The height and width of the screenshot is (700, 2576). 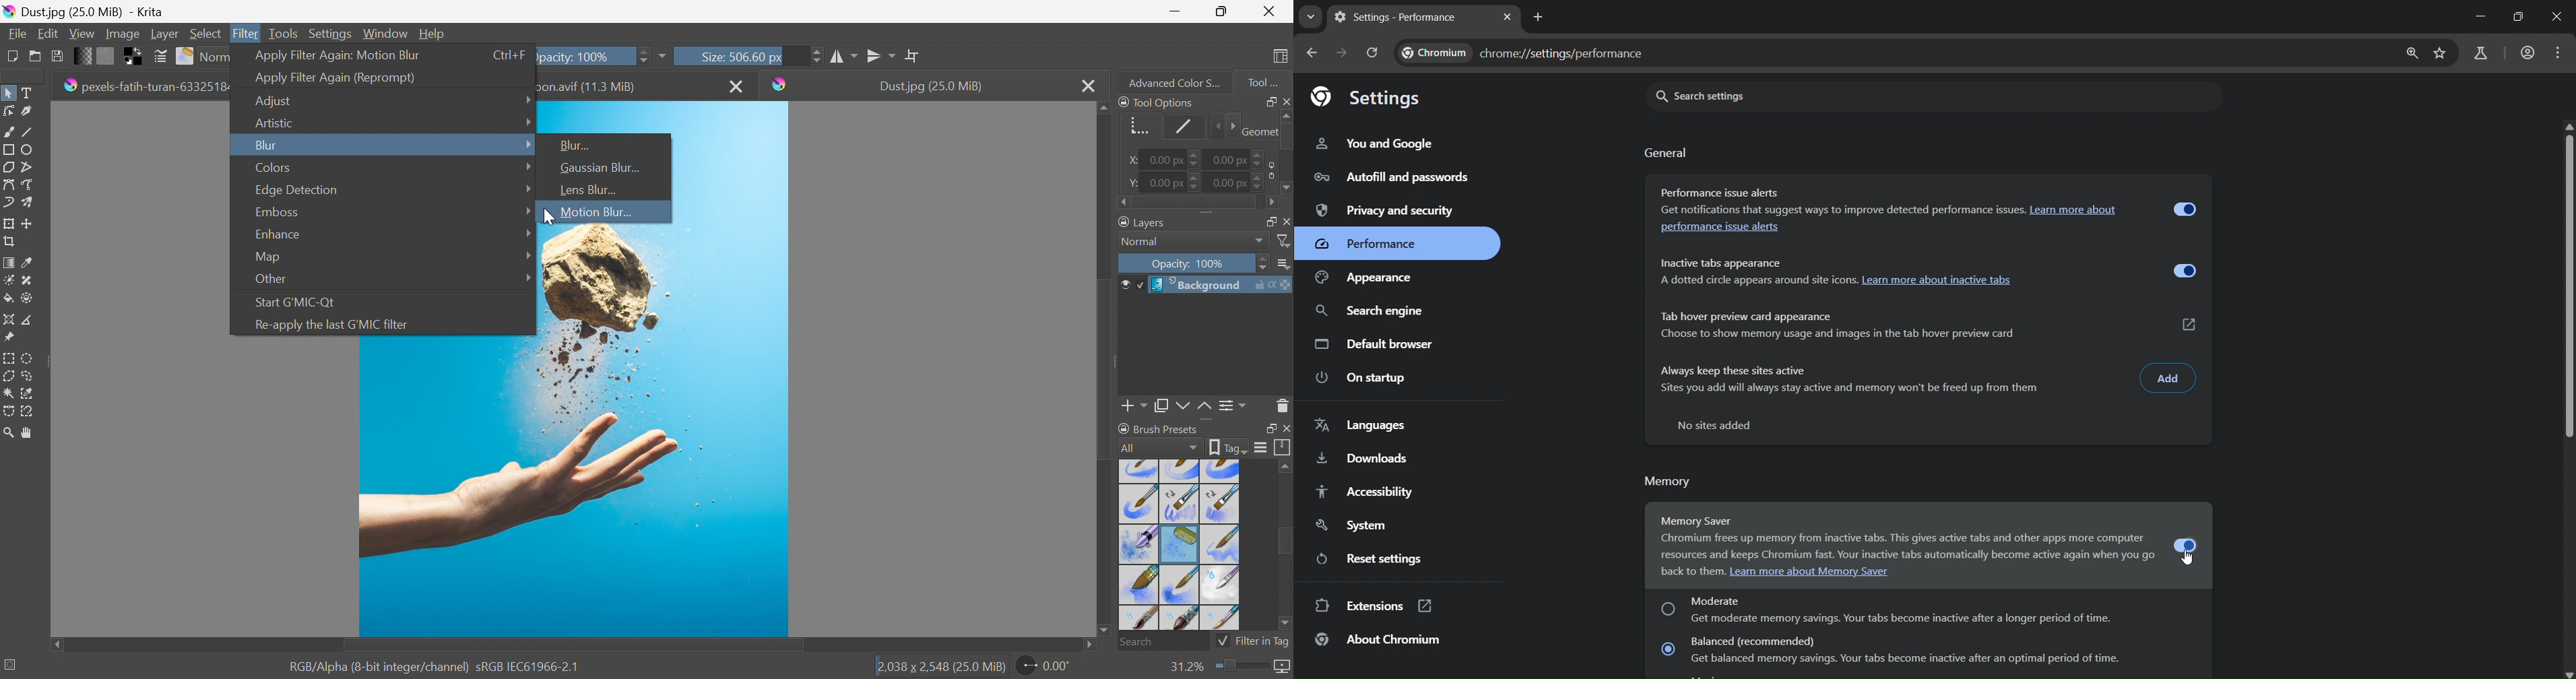 What do you see at coordinates (1185, 666) in the screenshot?
I see `31.2%` at bounding box center [1185, 666].